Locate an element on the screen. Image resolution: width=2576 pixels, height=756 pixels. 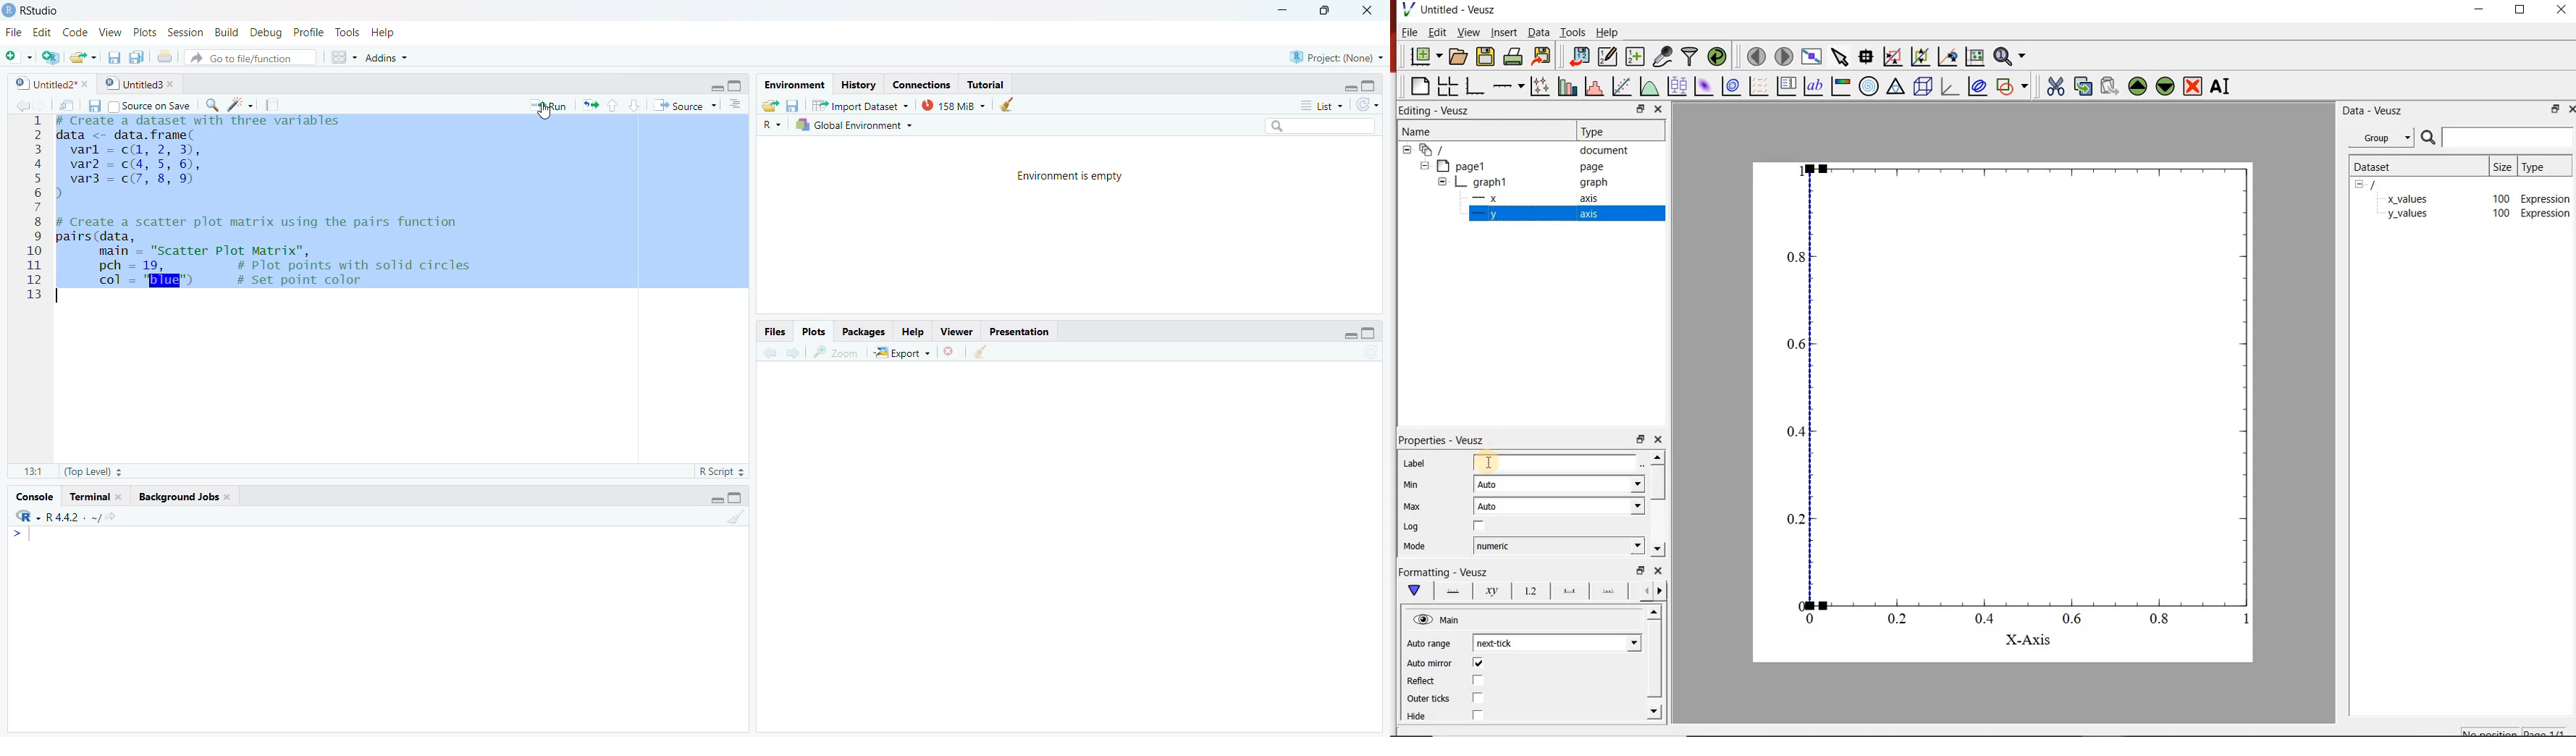
Environment is located at coordinates (794, 84).